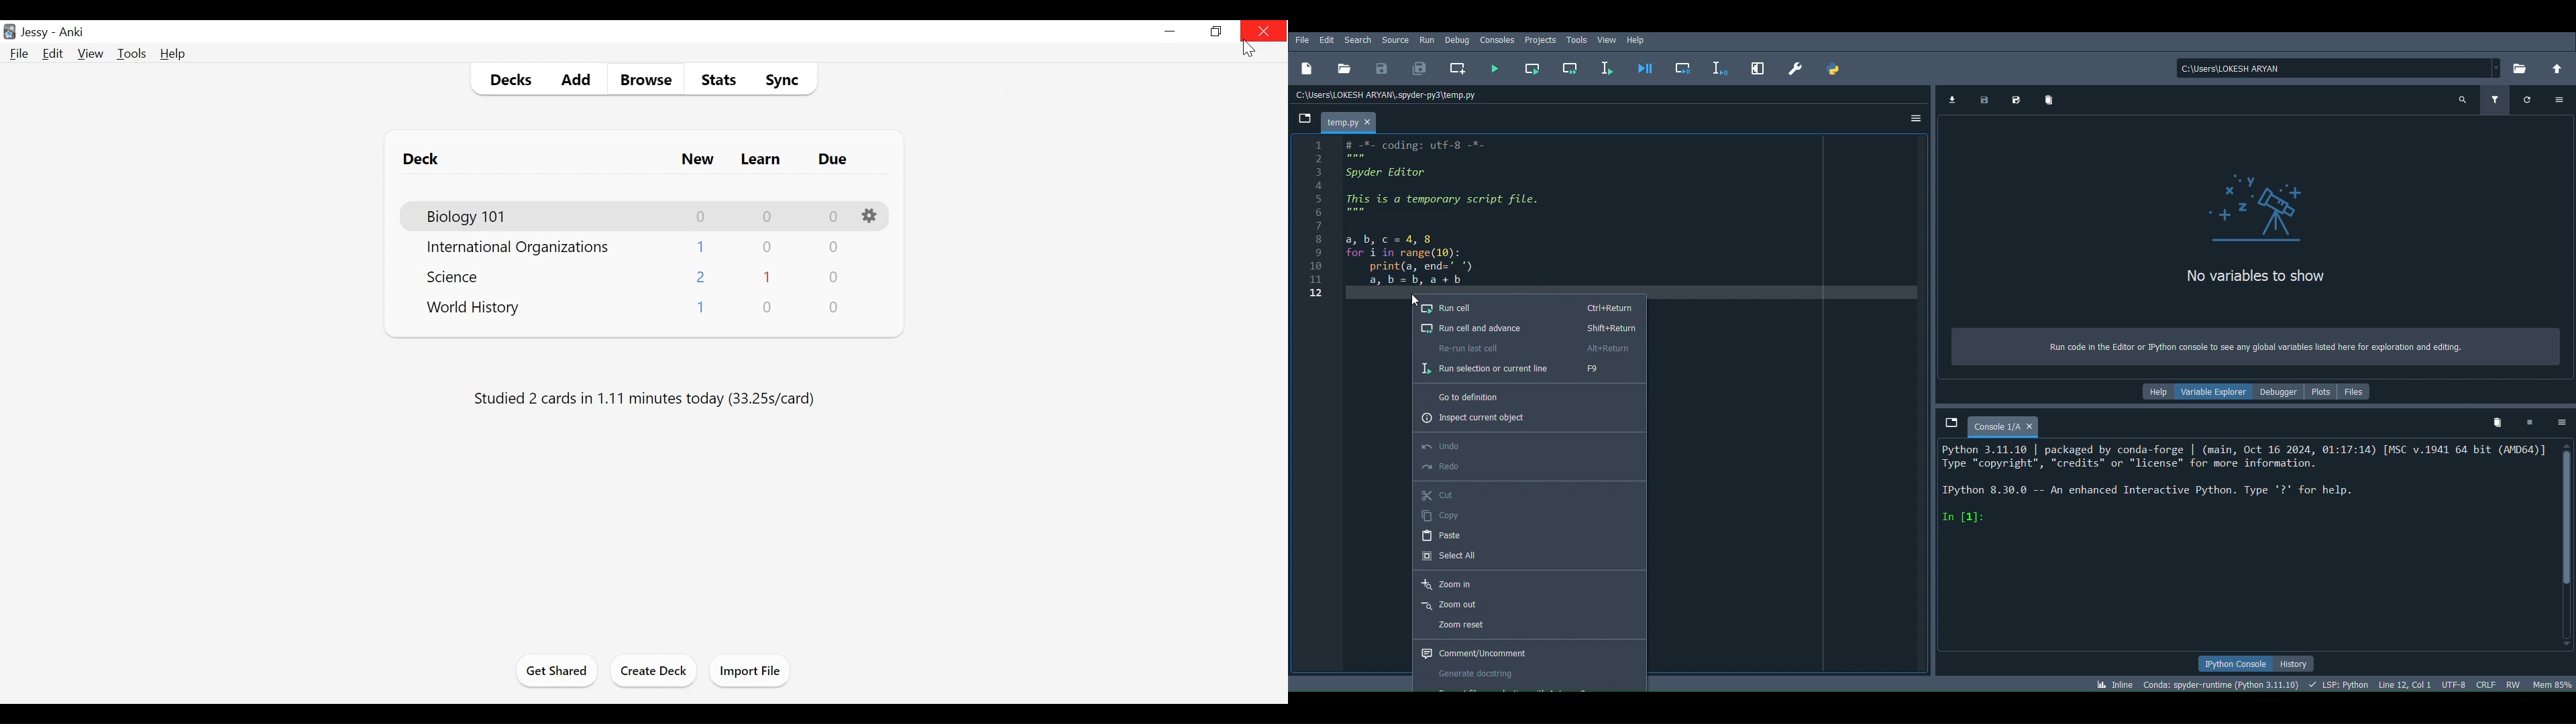 The width and height of the screenshot is (2576, 728). Describe the element at coordinates (1303, 42) in the screenshot. I see `File` at that location.